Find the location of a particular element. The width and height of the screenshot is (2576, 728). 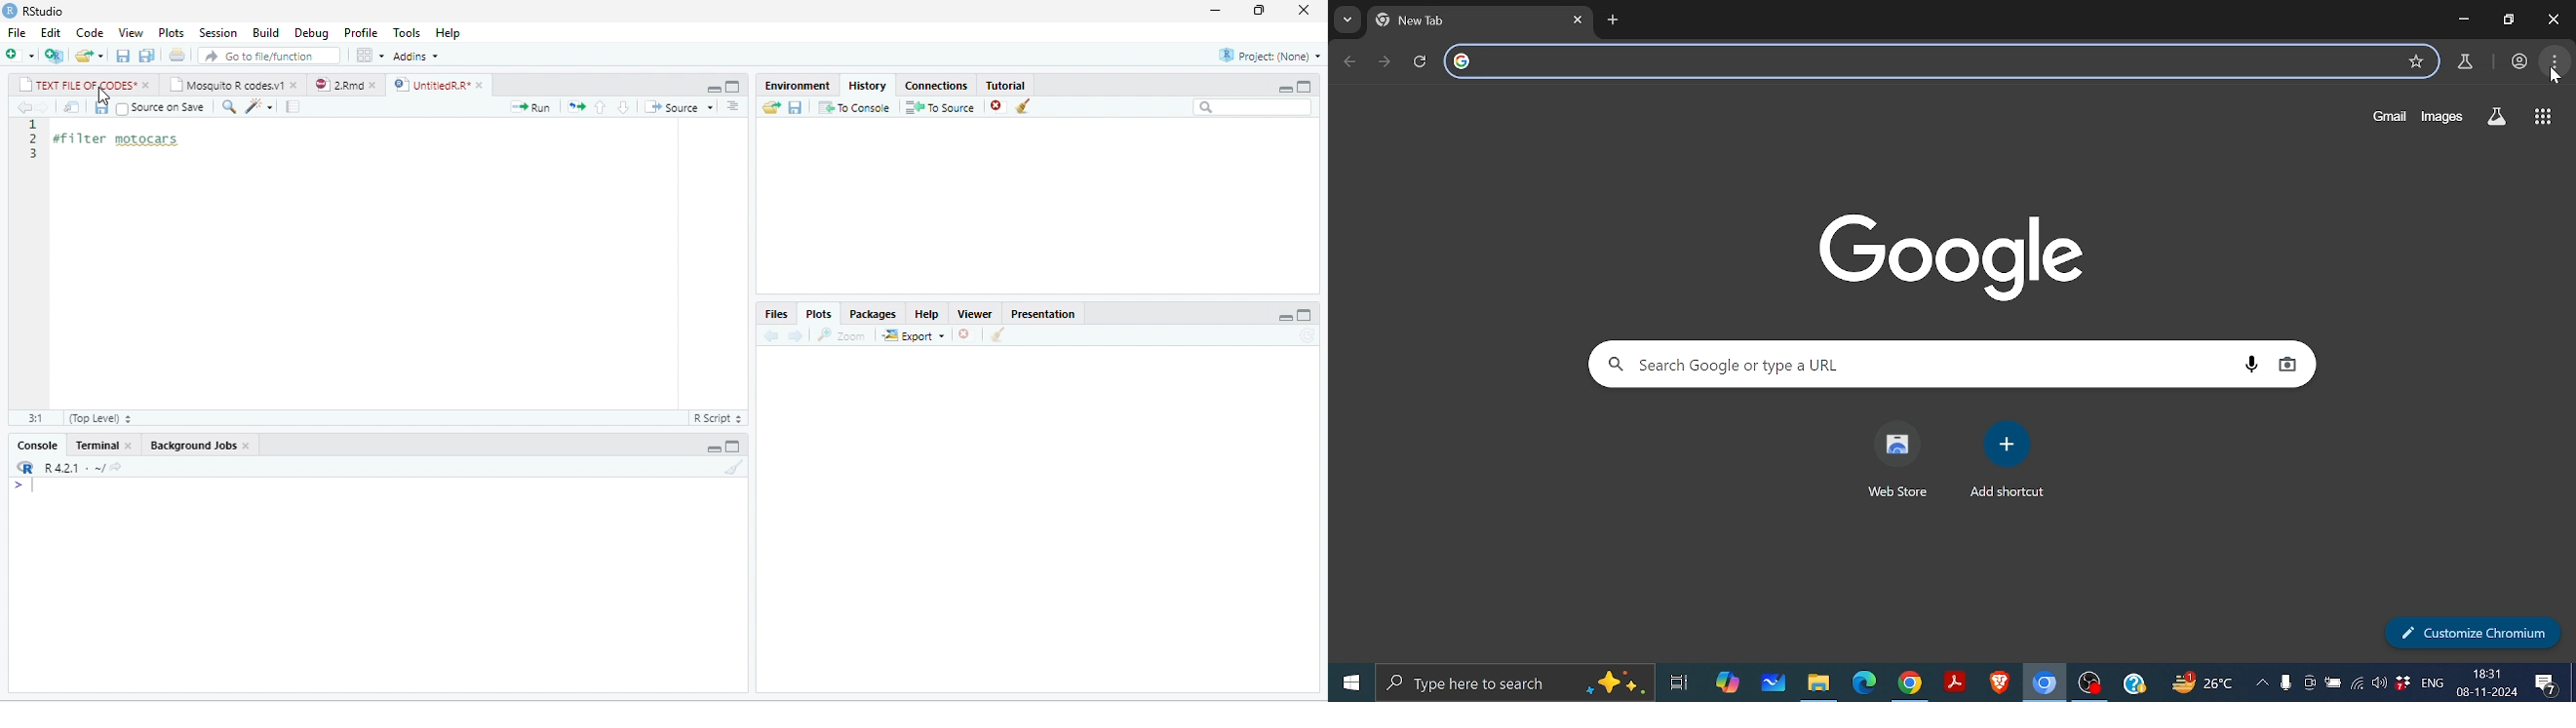

View is located at coordinates (131, 32).